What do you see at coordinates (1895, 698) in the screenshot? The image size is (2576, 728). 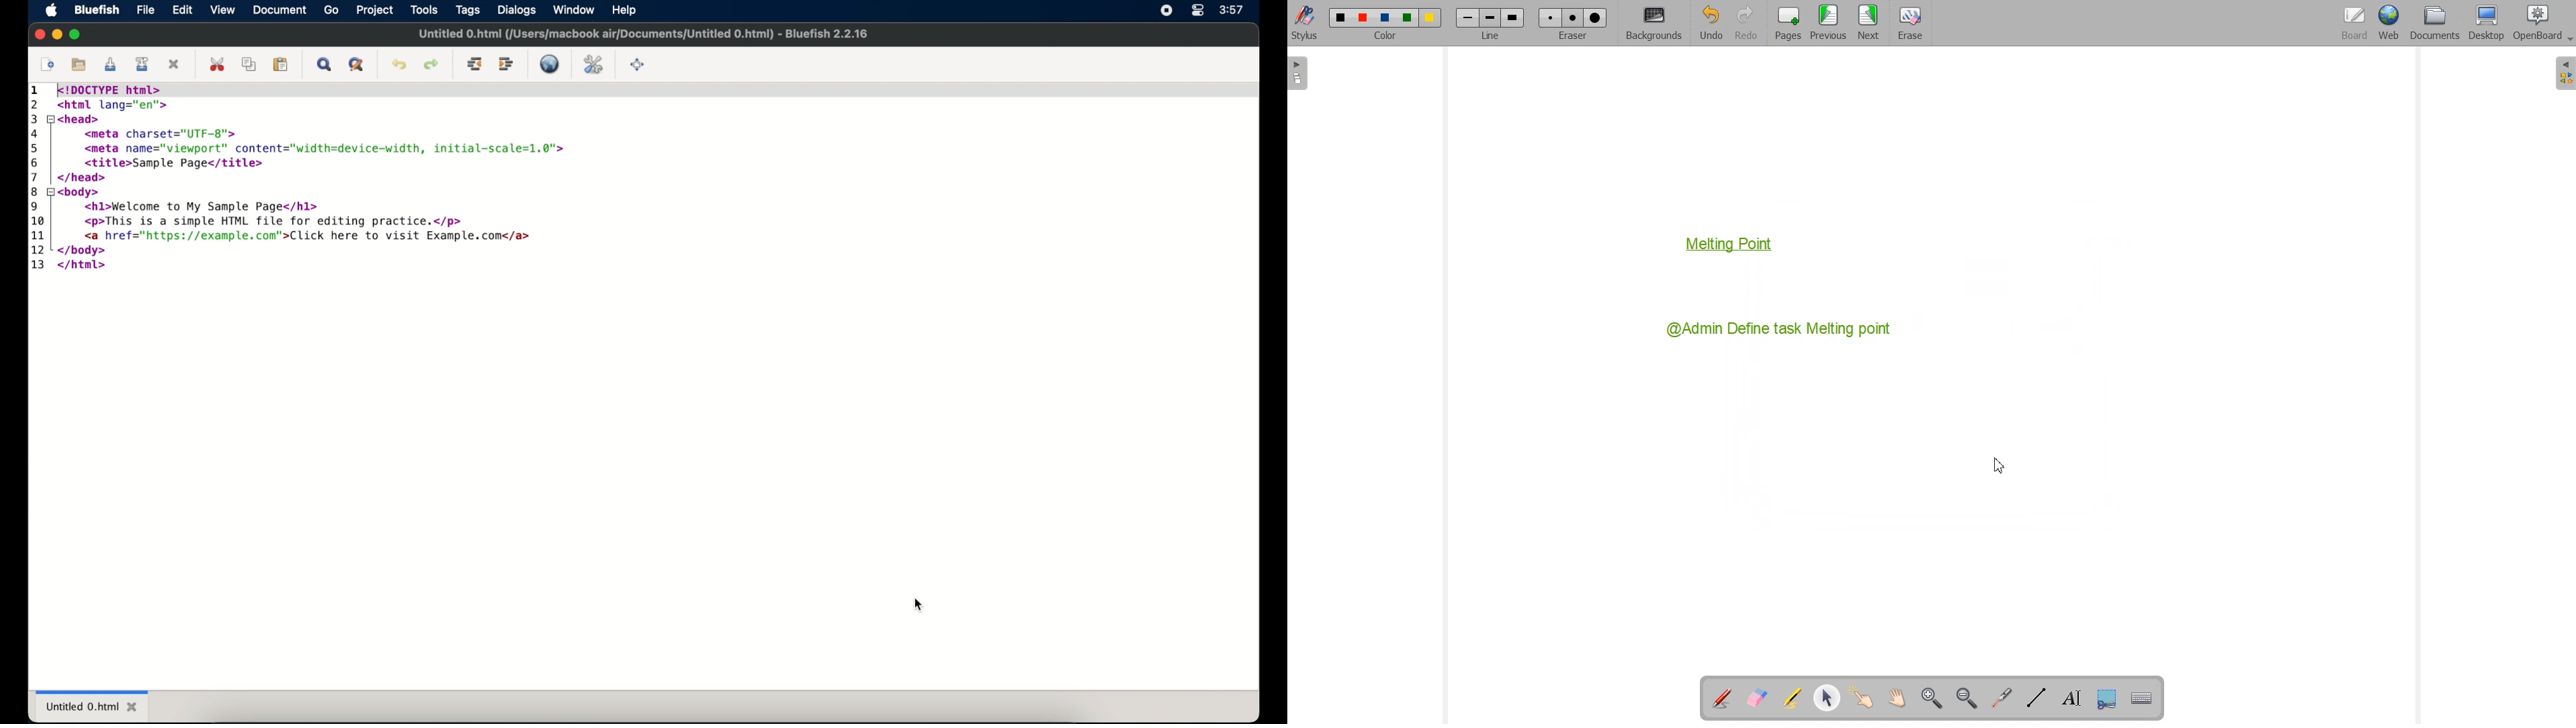 I see `Scroll page` at bounding box center [1895, 698].